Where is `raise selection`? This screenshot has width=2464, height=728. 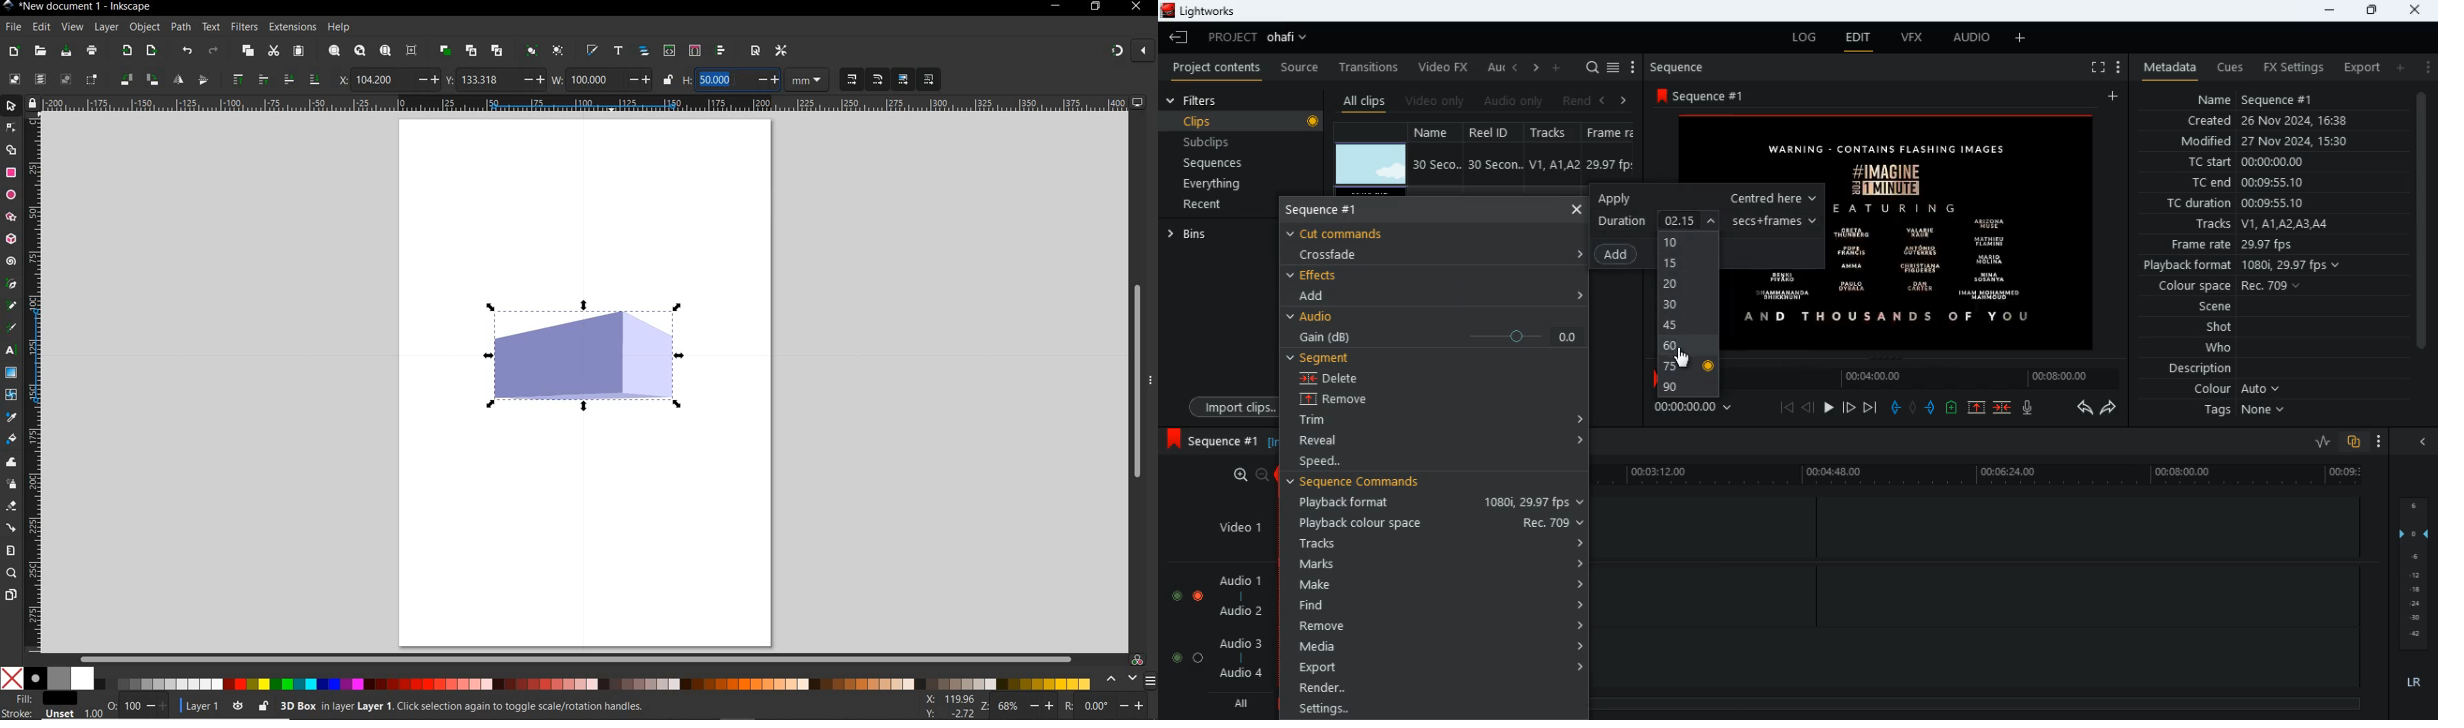
raise selection is located at coordinates (261, 80).